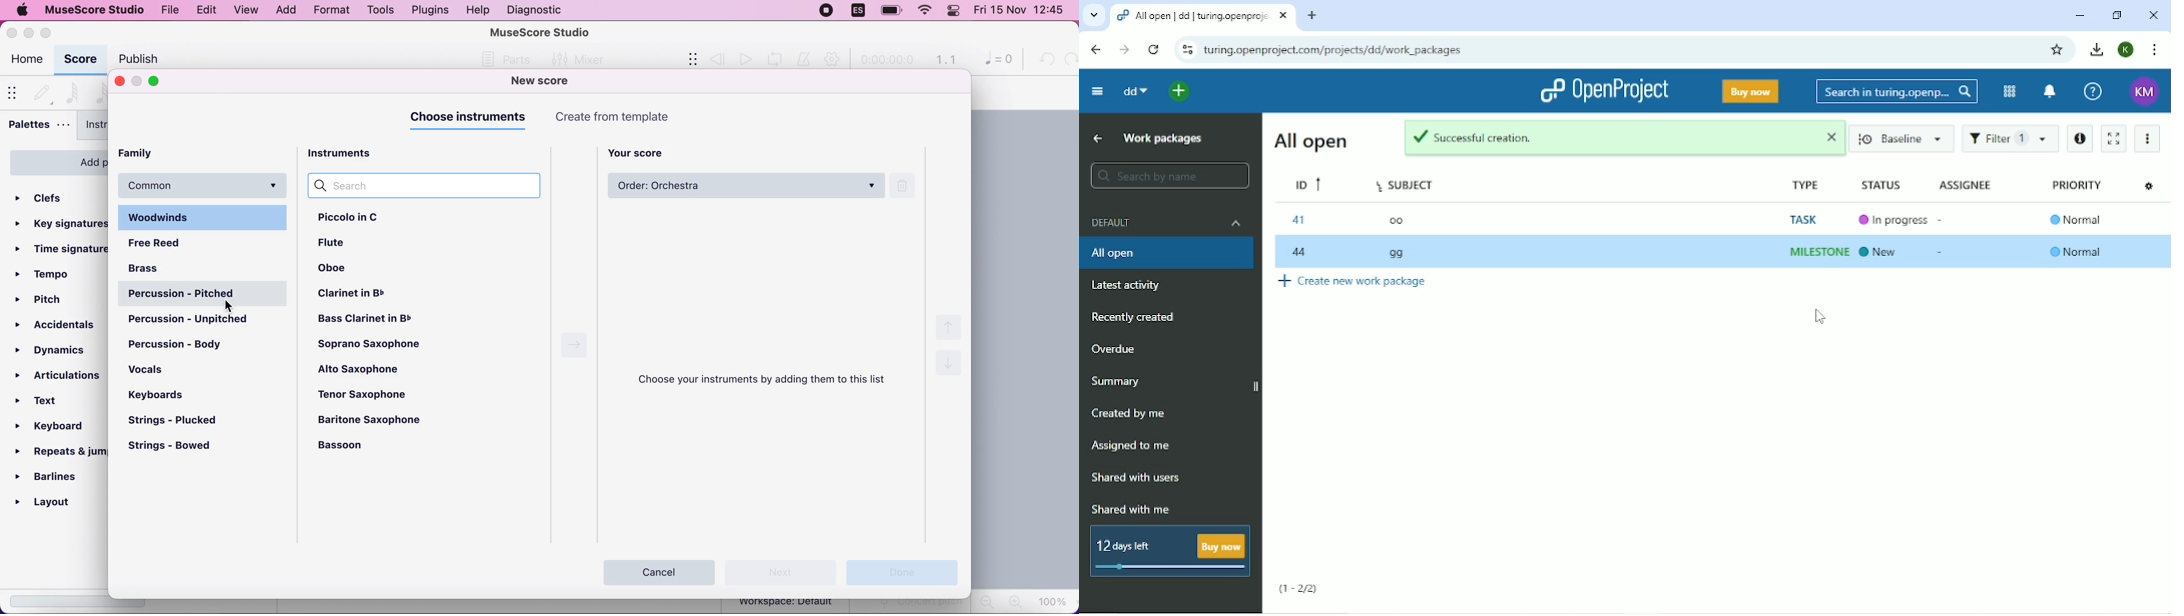  Describe the element at coordinates (383, 422) in the screenshot. I see `baritone saxophone` at that location.